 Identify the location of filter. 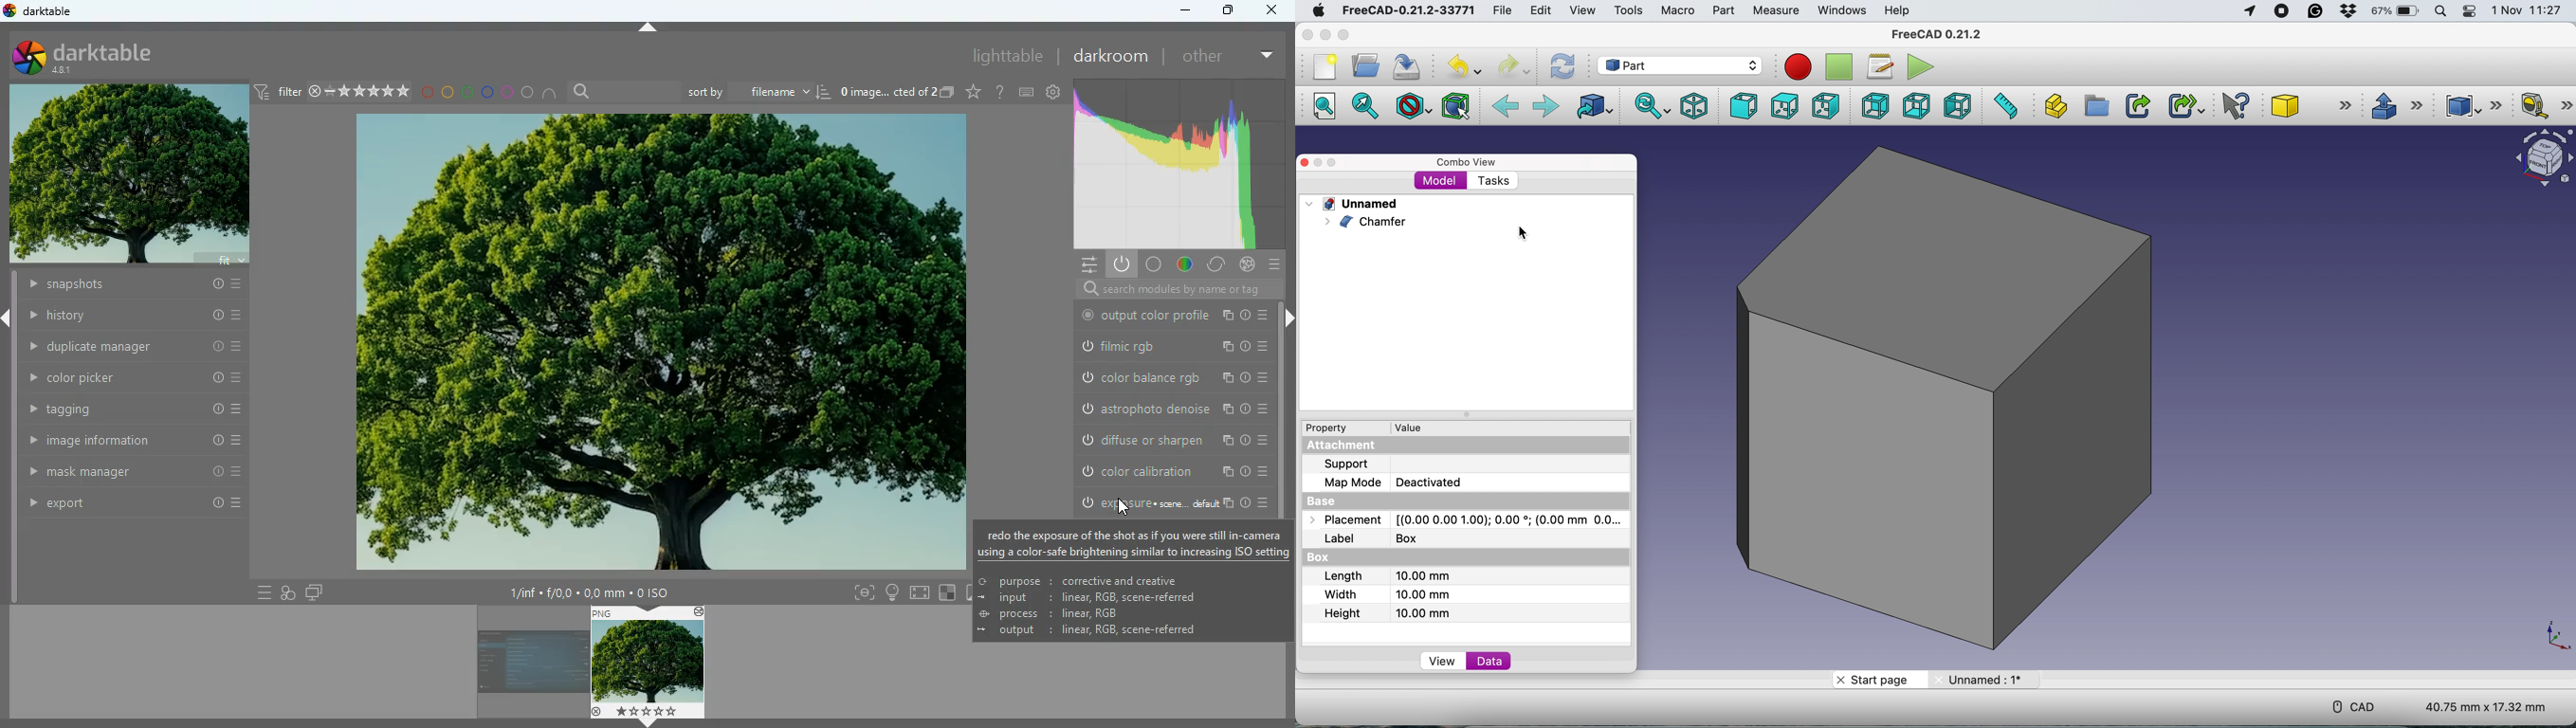
(333, 92).